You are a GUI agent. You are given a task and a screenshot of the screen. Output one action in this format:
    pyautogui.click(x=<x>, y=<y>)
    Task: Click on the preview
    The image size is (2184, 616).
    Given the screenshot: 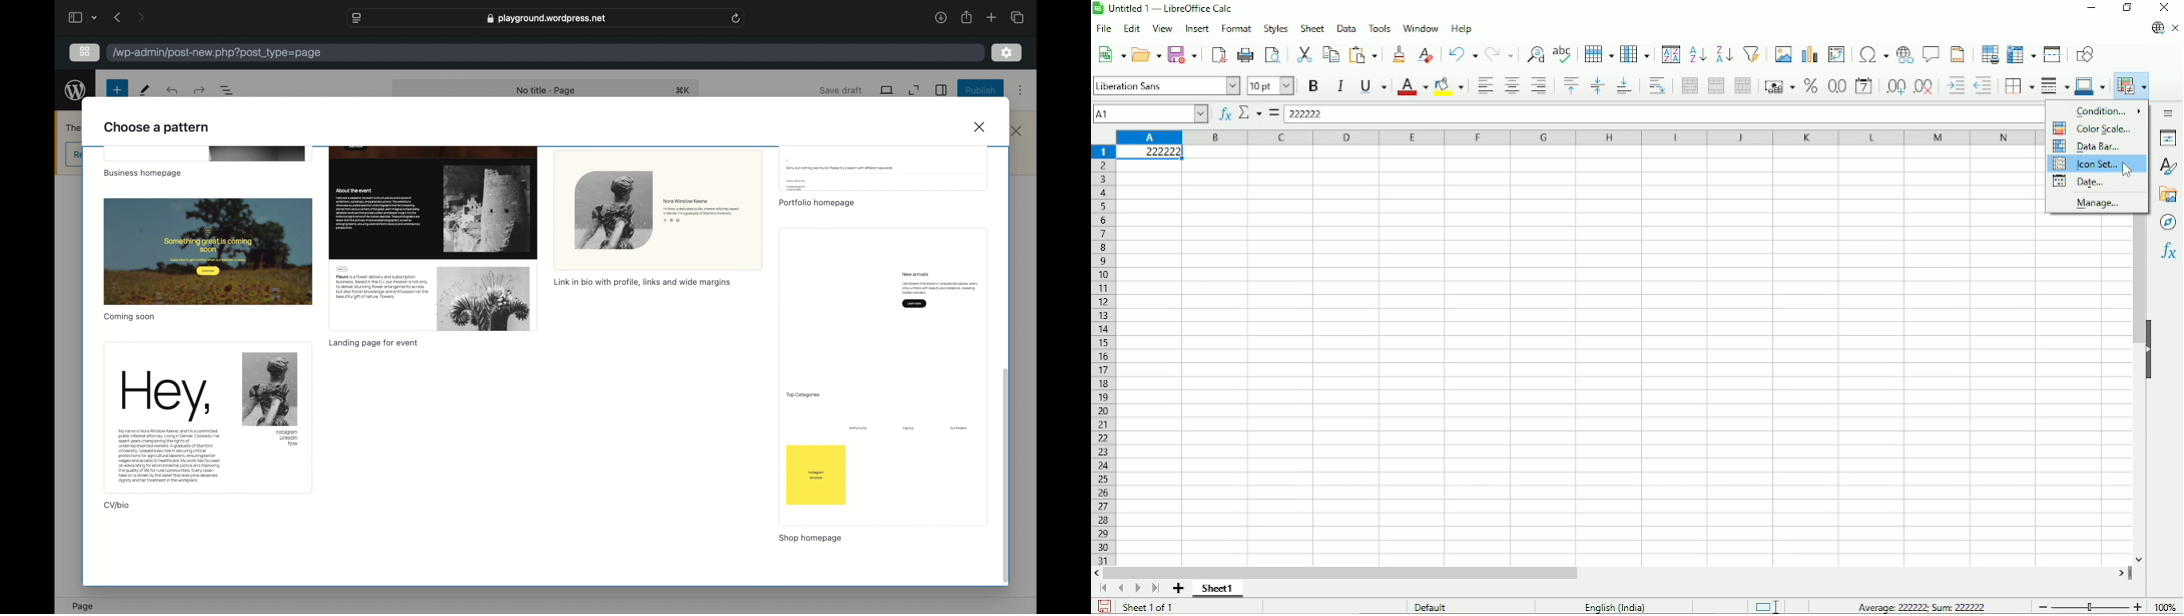 What is the action you would take?
    pyautogui.click(x=207, y=418)
    